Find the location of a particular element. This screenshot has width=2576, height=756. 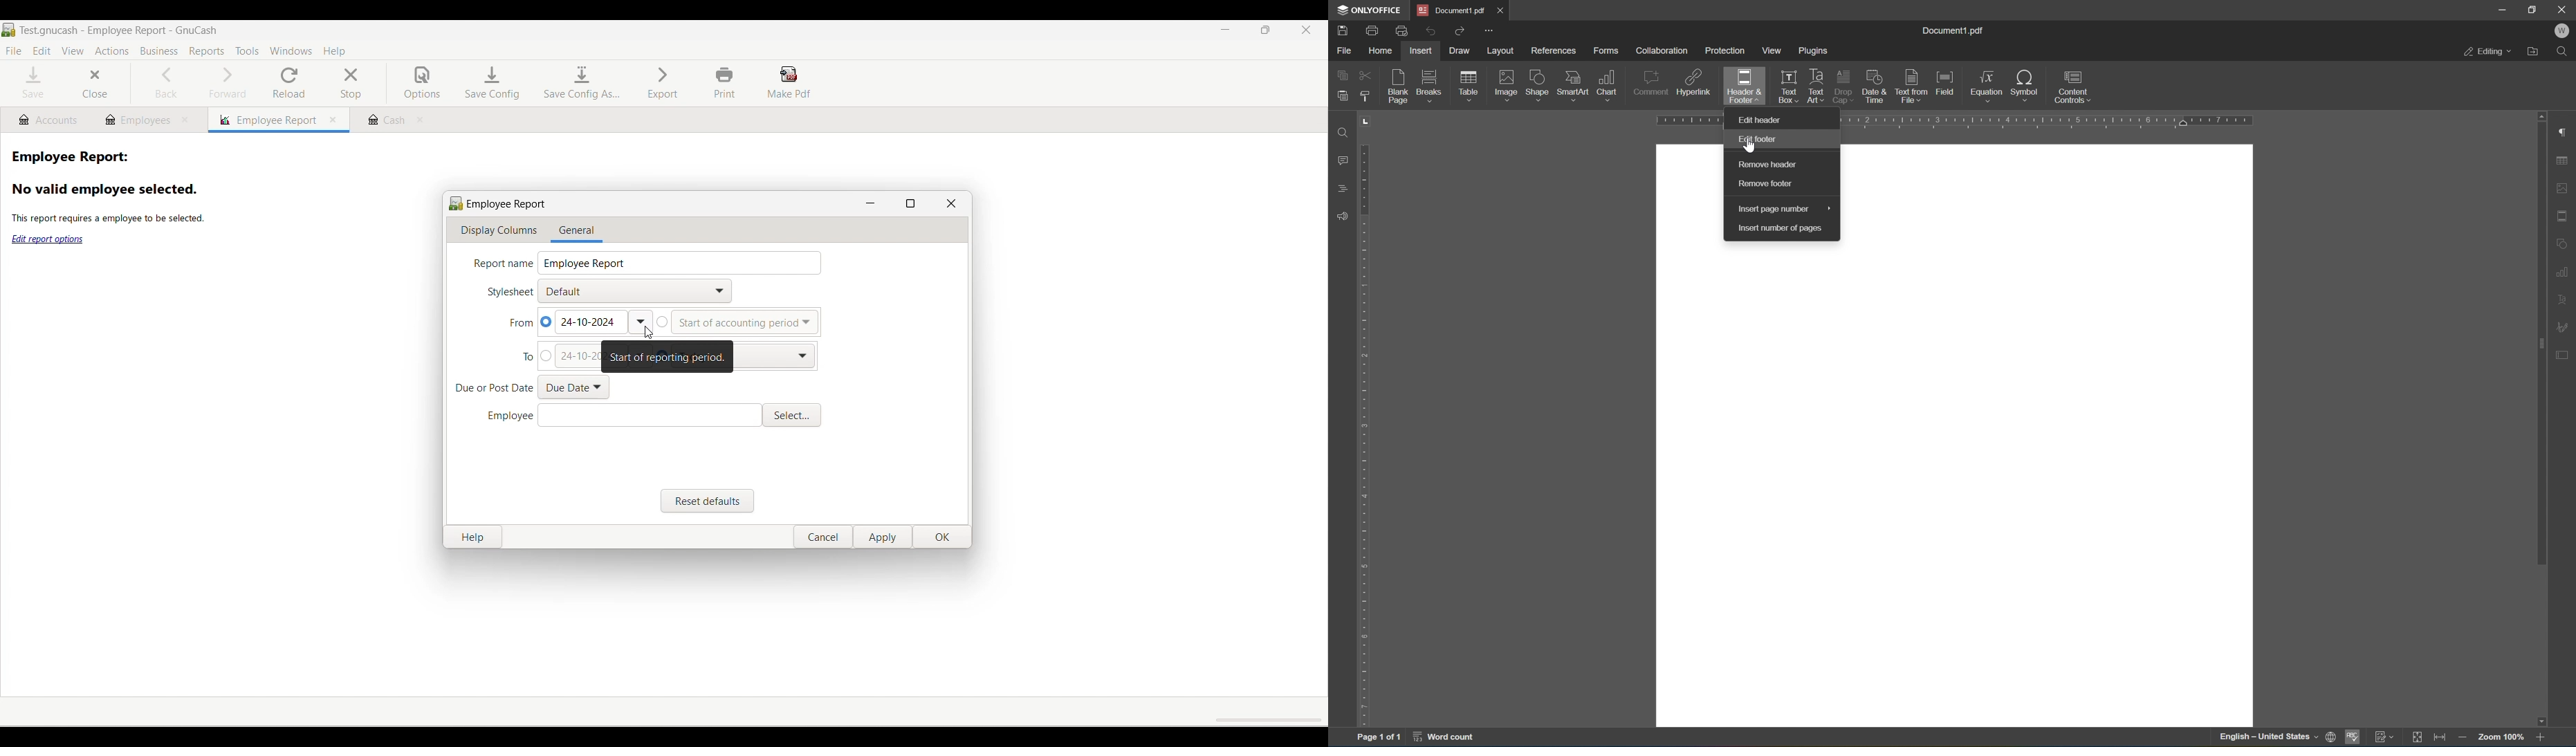

ruler is located at coordinates (1365, 434).